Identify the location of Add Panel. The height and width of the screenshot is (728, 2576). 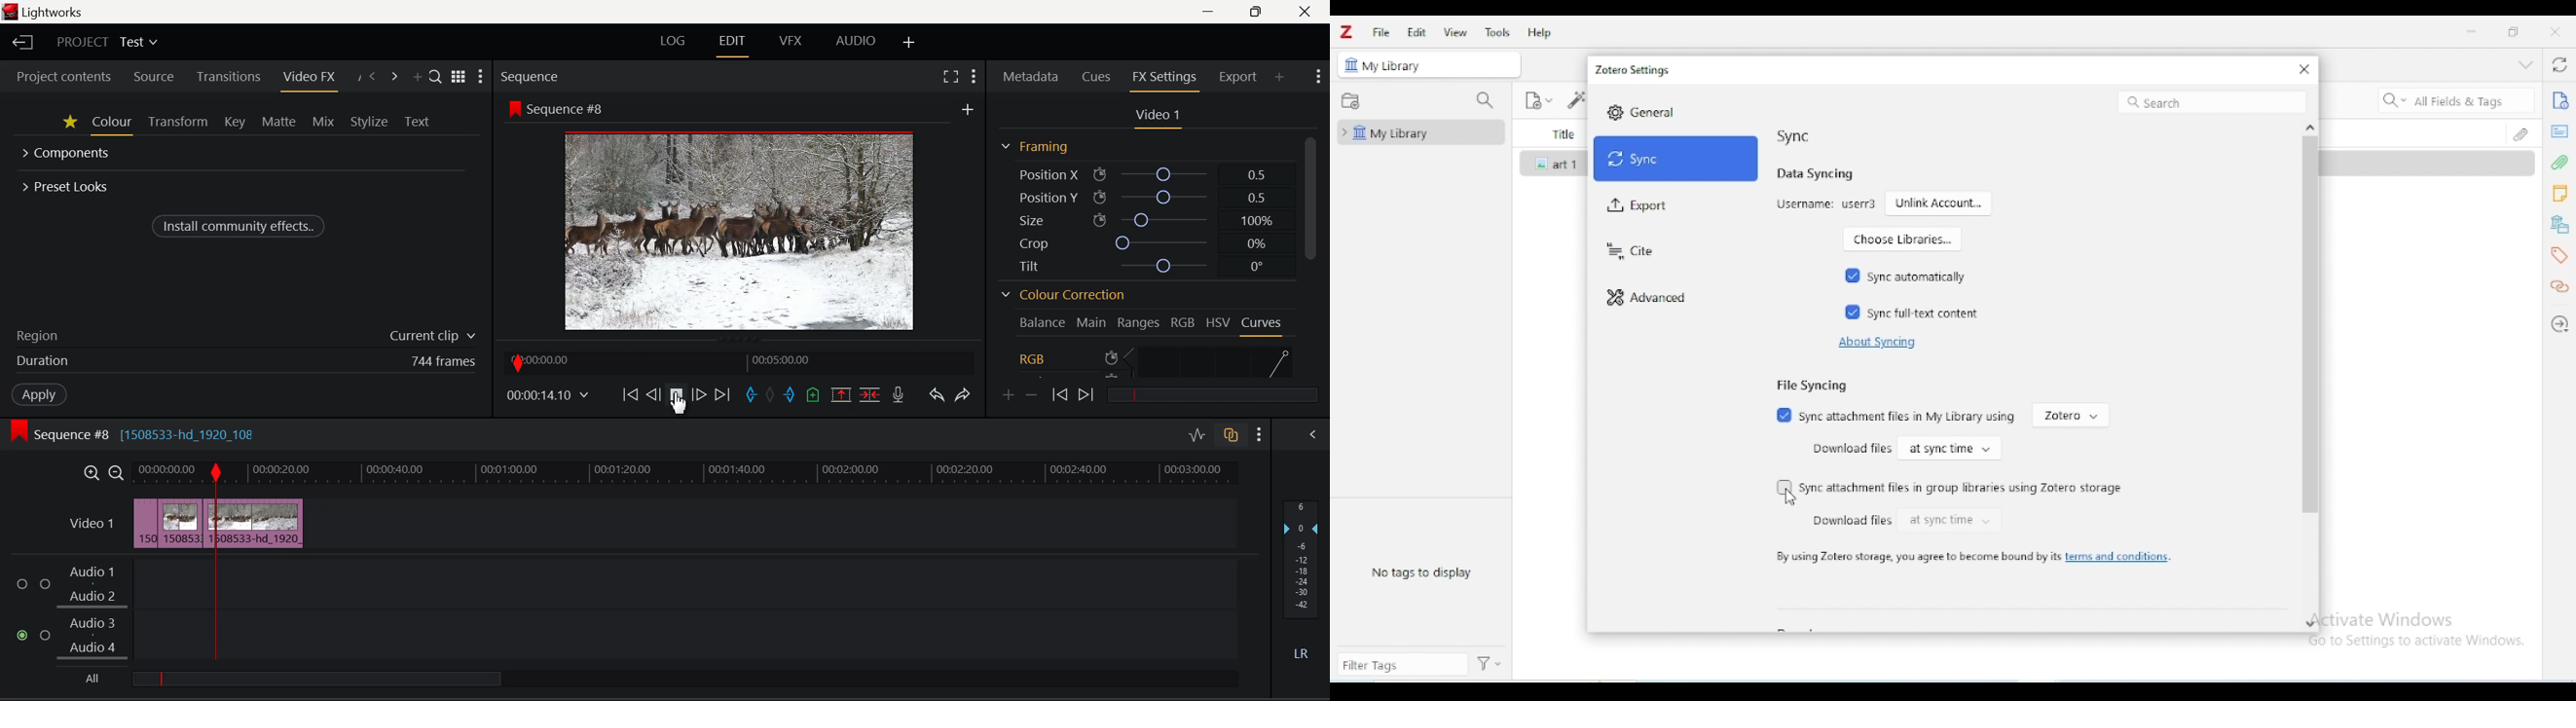
(1279, 77).